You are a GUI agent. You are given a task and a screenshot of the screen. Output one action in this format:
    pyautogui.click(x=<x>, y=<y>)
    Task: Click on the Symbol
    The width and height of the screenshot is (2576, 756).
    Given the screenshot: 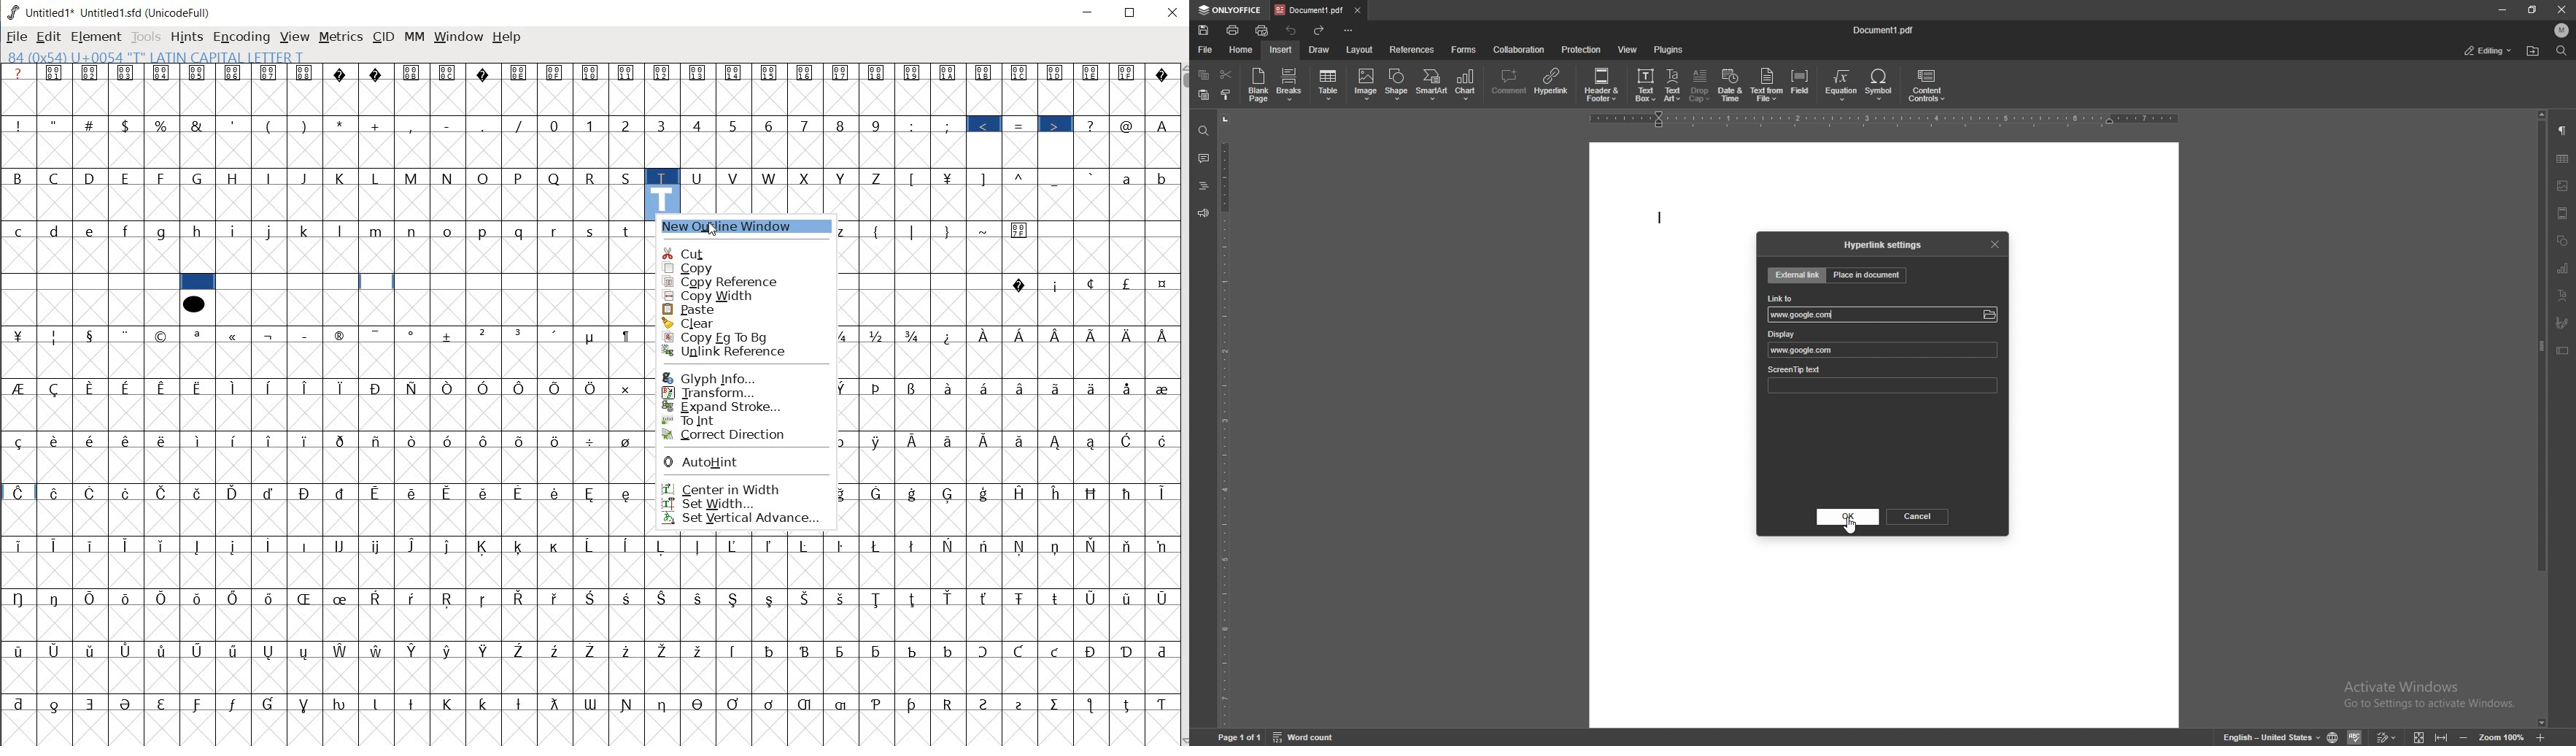 What is the action you would take?
    pyautogui.click(x=592, y=440)
    